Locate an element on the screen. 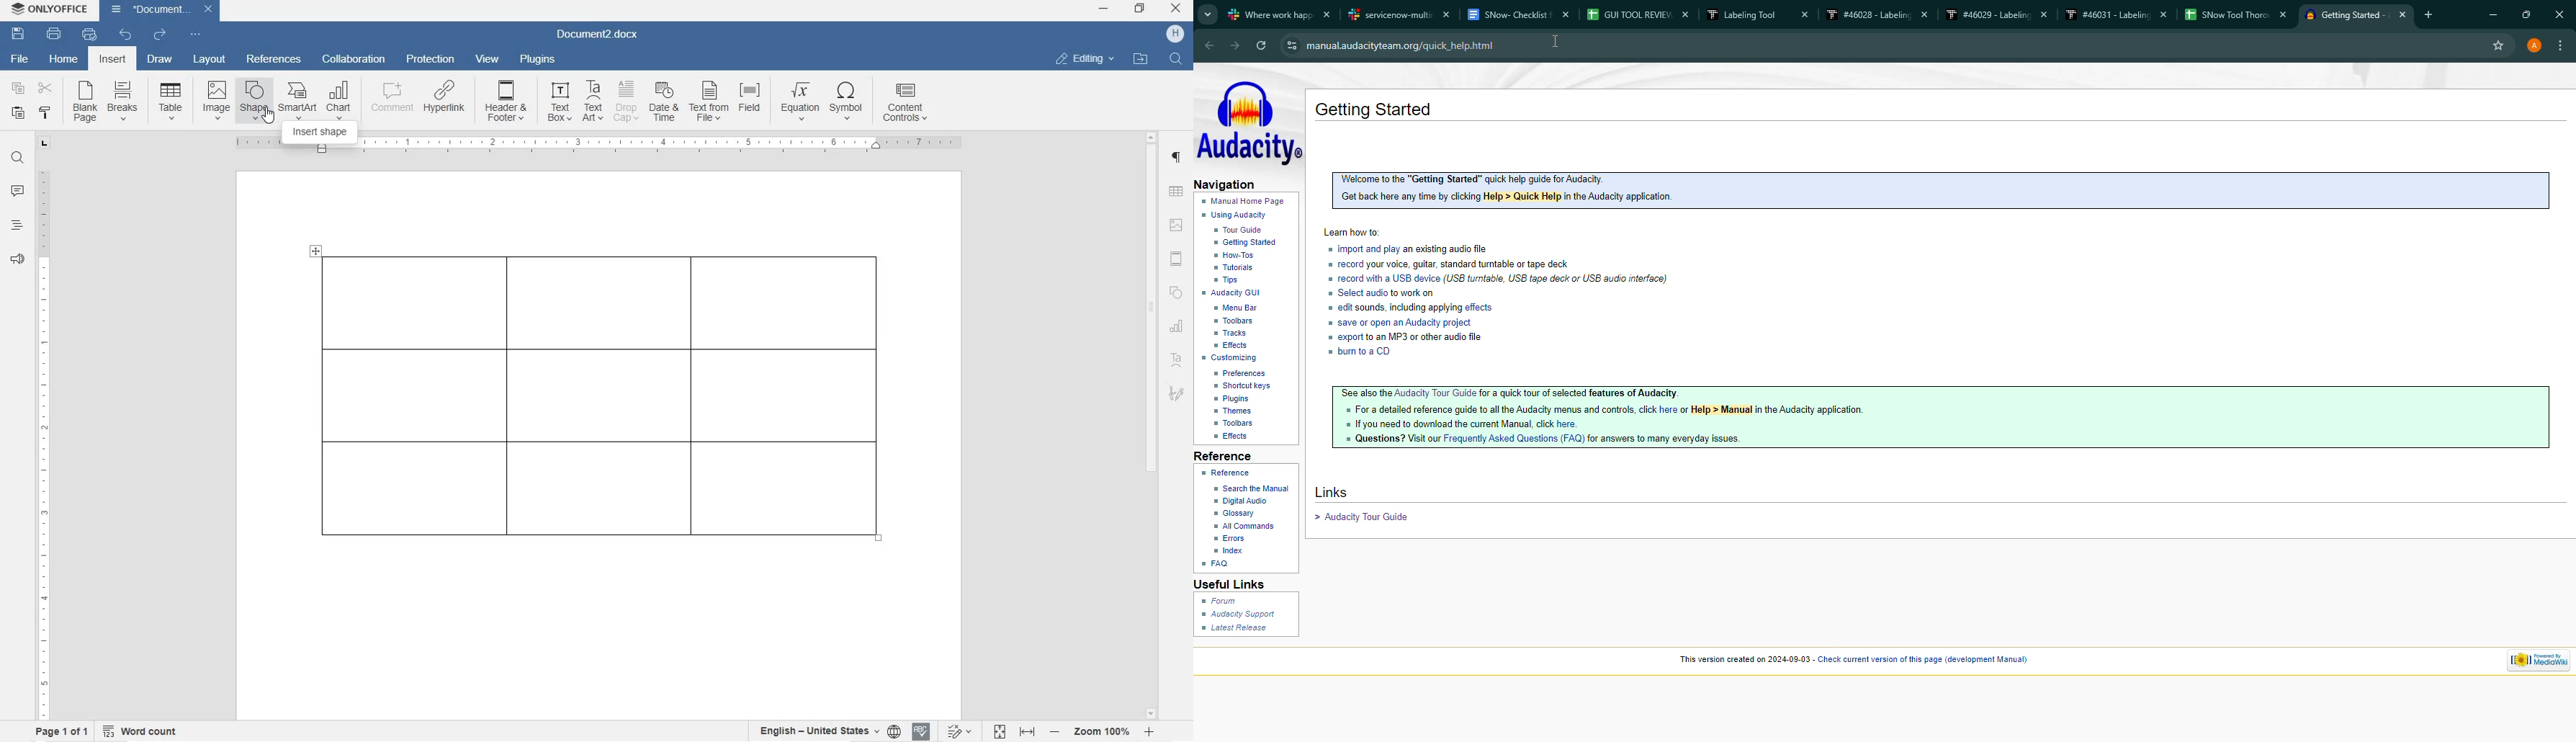  how is located at coordinates (1236, 256).